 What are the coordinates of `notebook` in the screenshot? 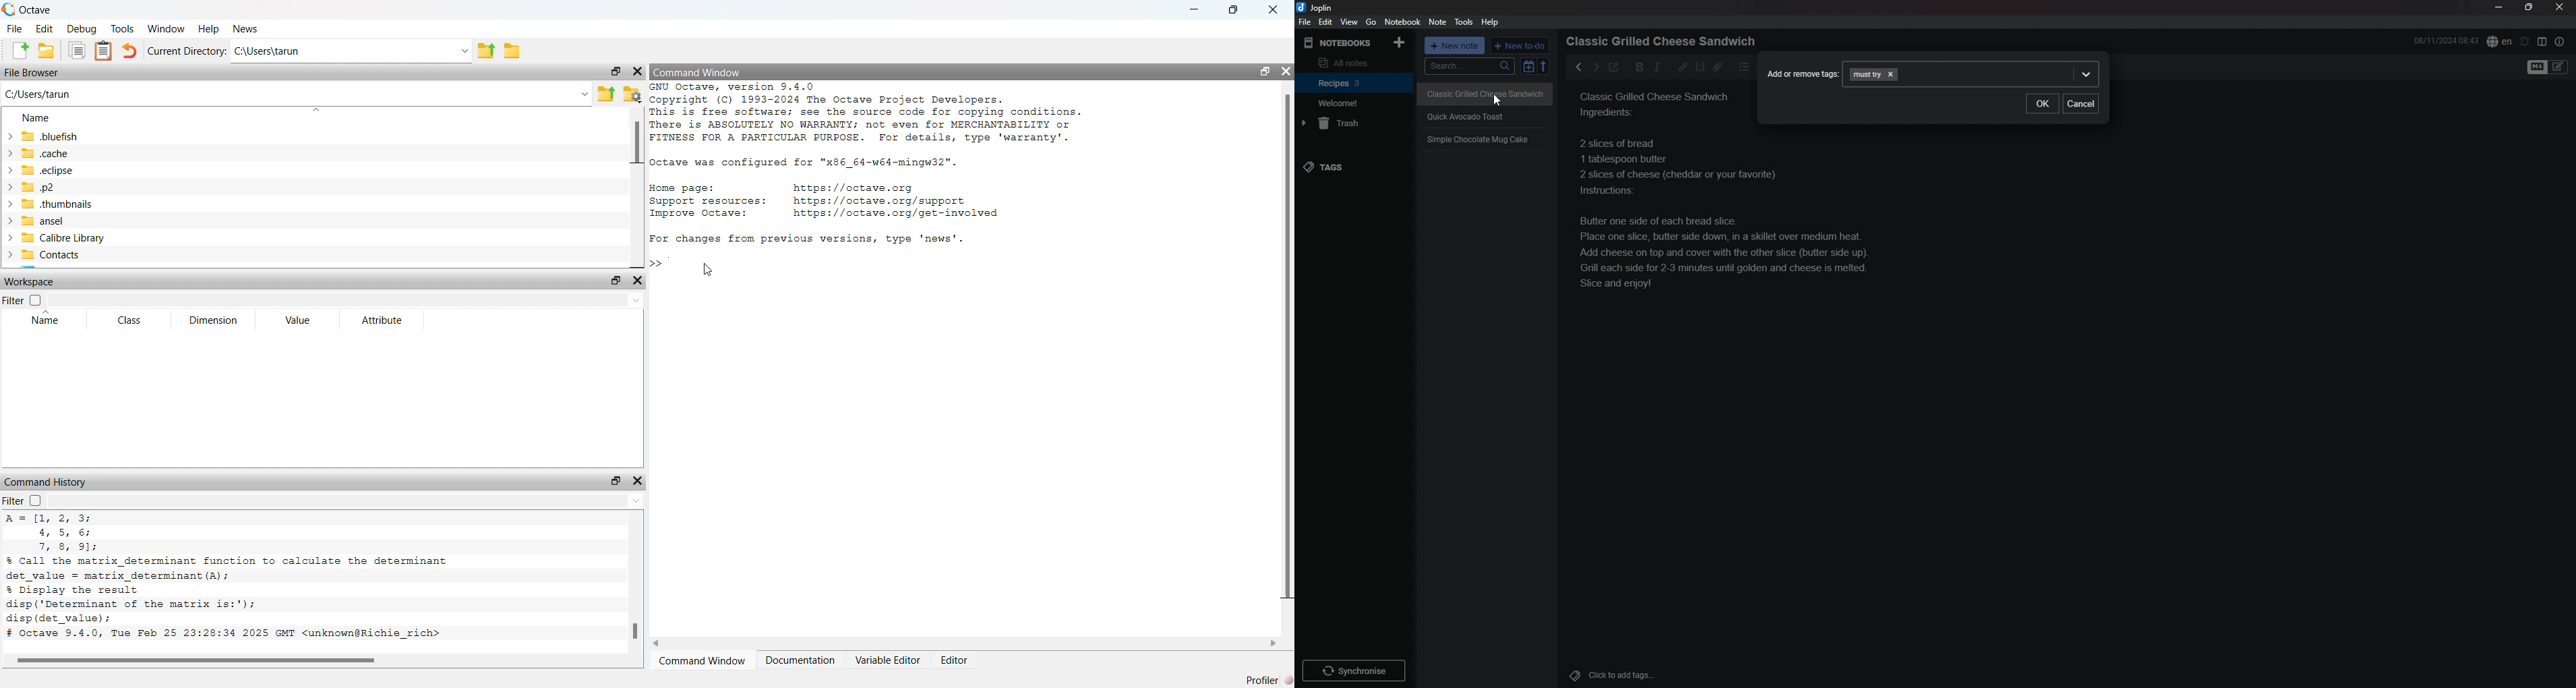 It's located at (1353, 103).